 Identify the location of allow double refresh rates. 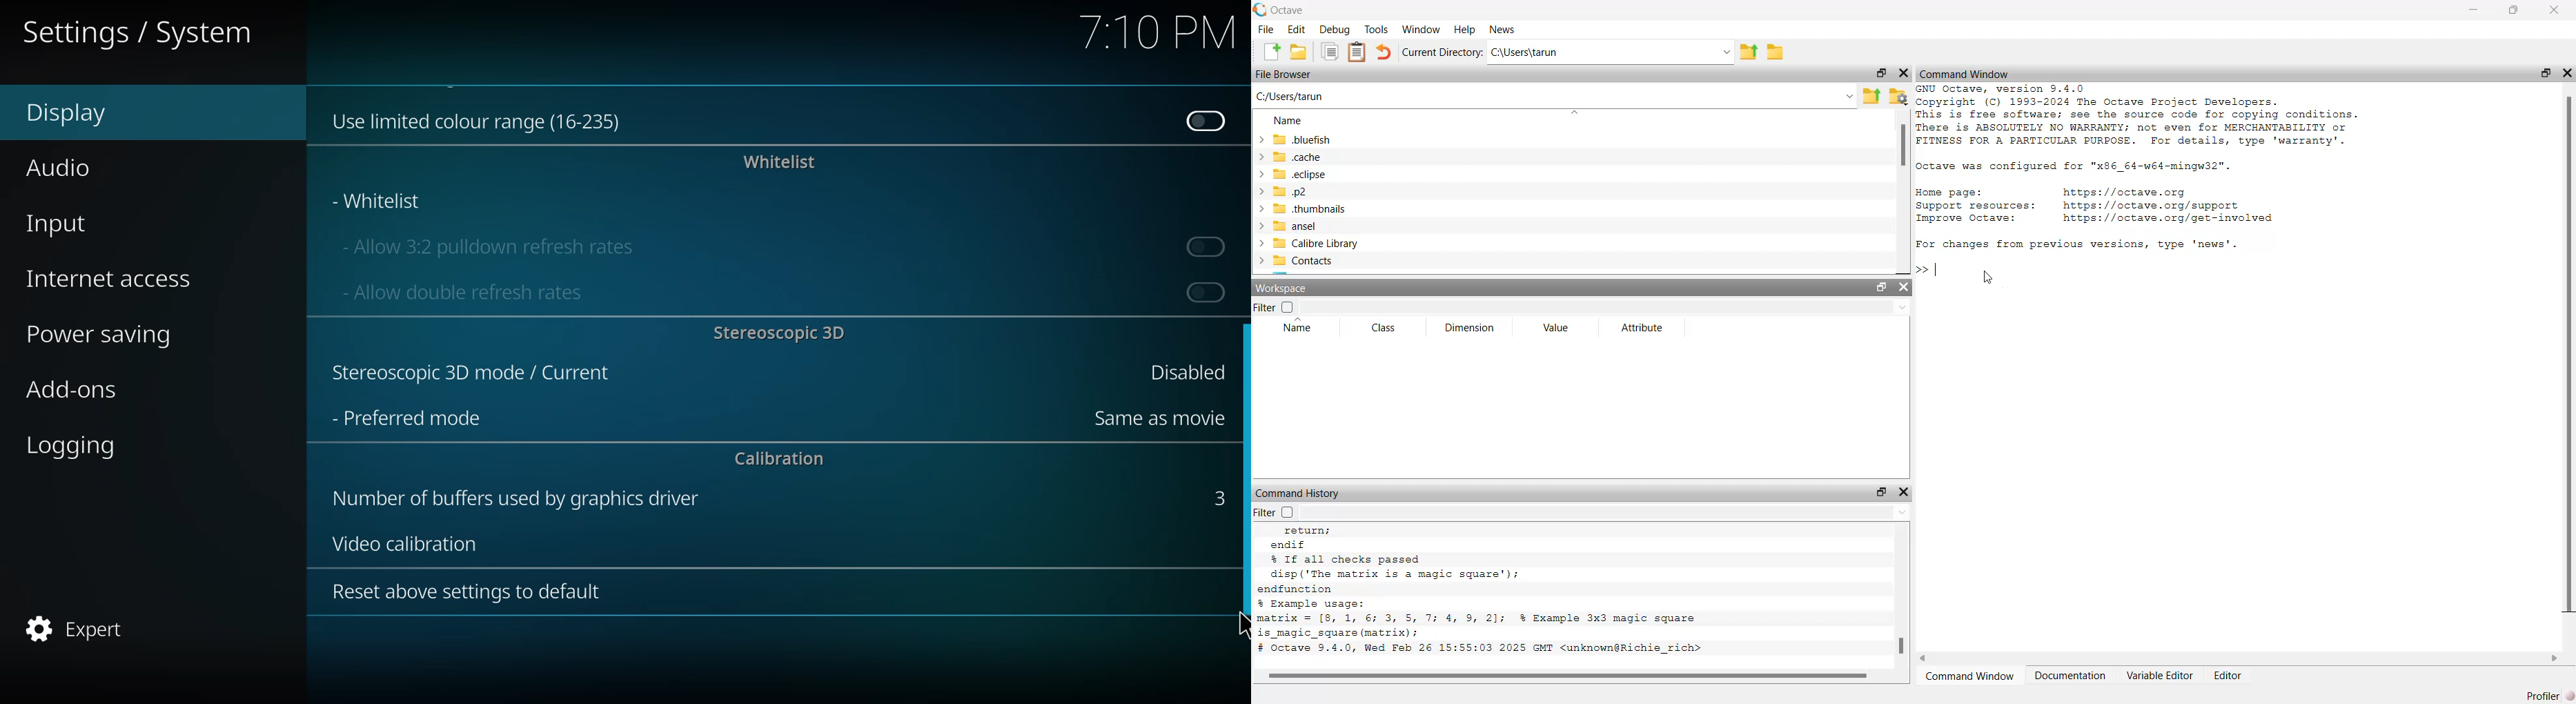
(460, 291).